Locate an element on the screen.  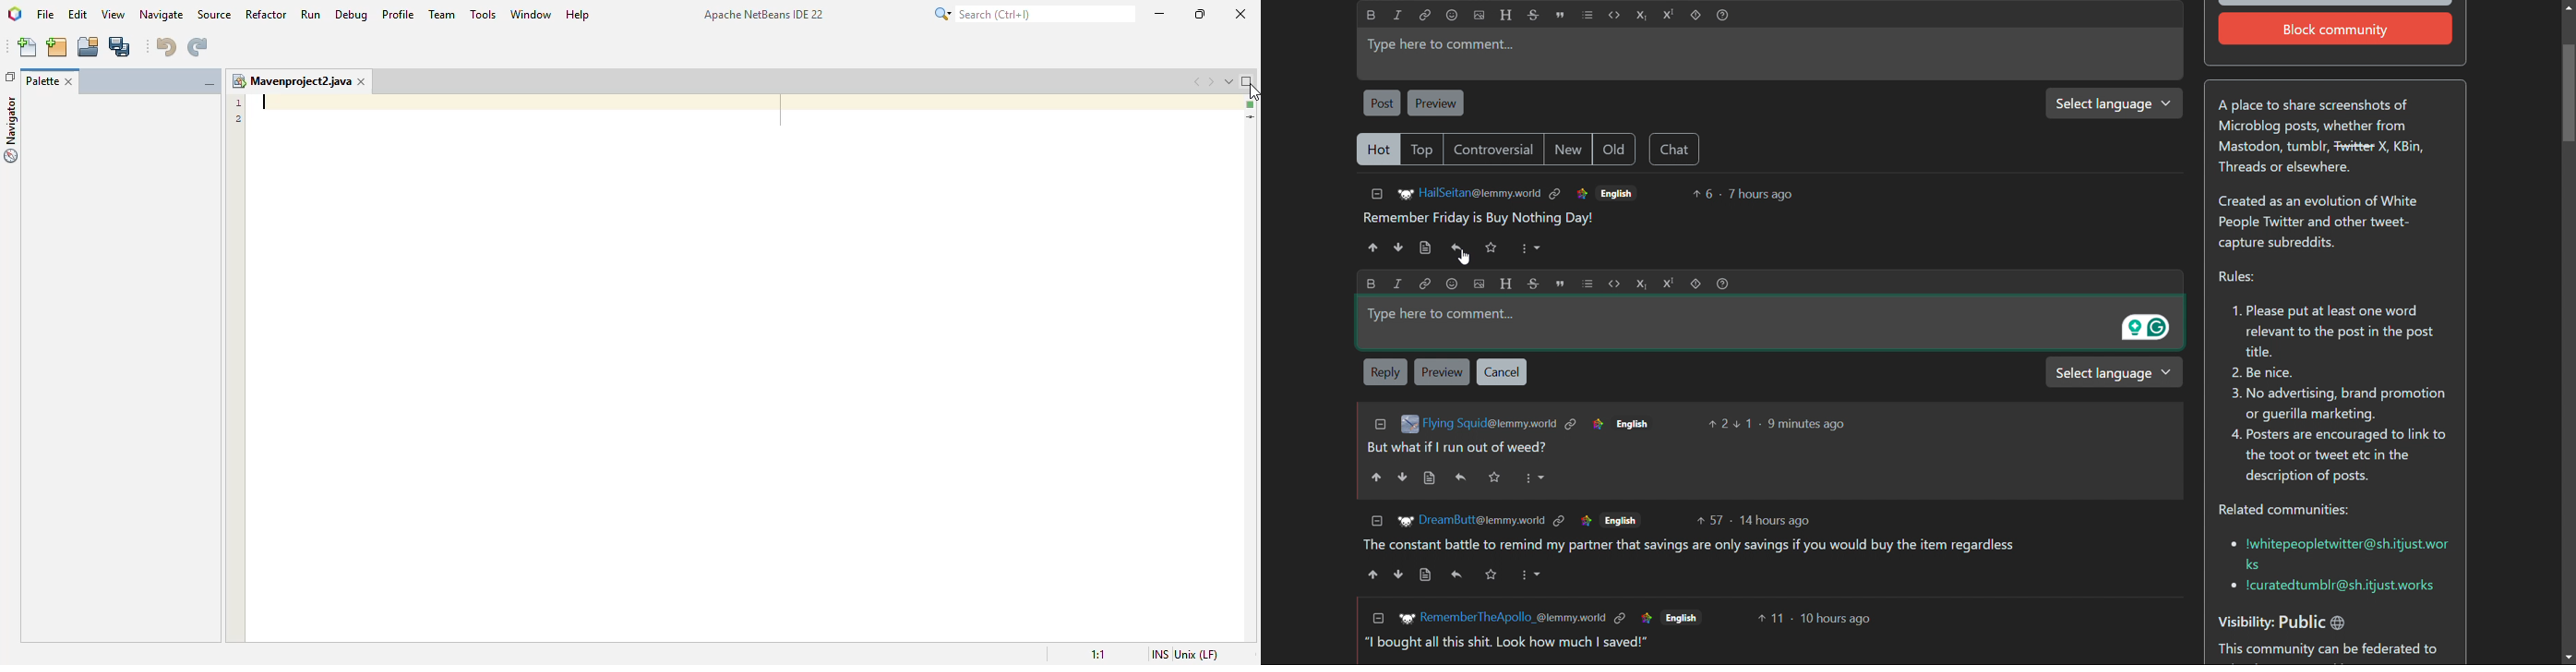
help is located at coordinates (579, 15).